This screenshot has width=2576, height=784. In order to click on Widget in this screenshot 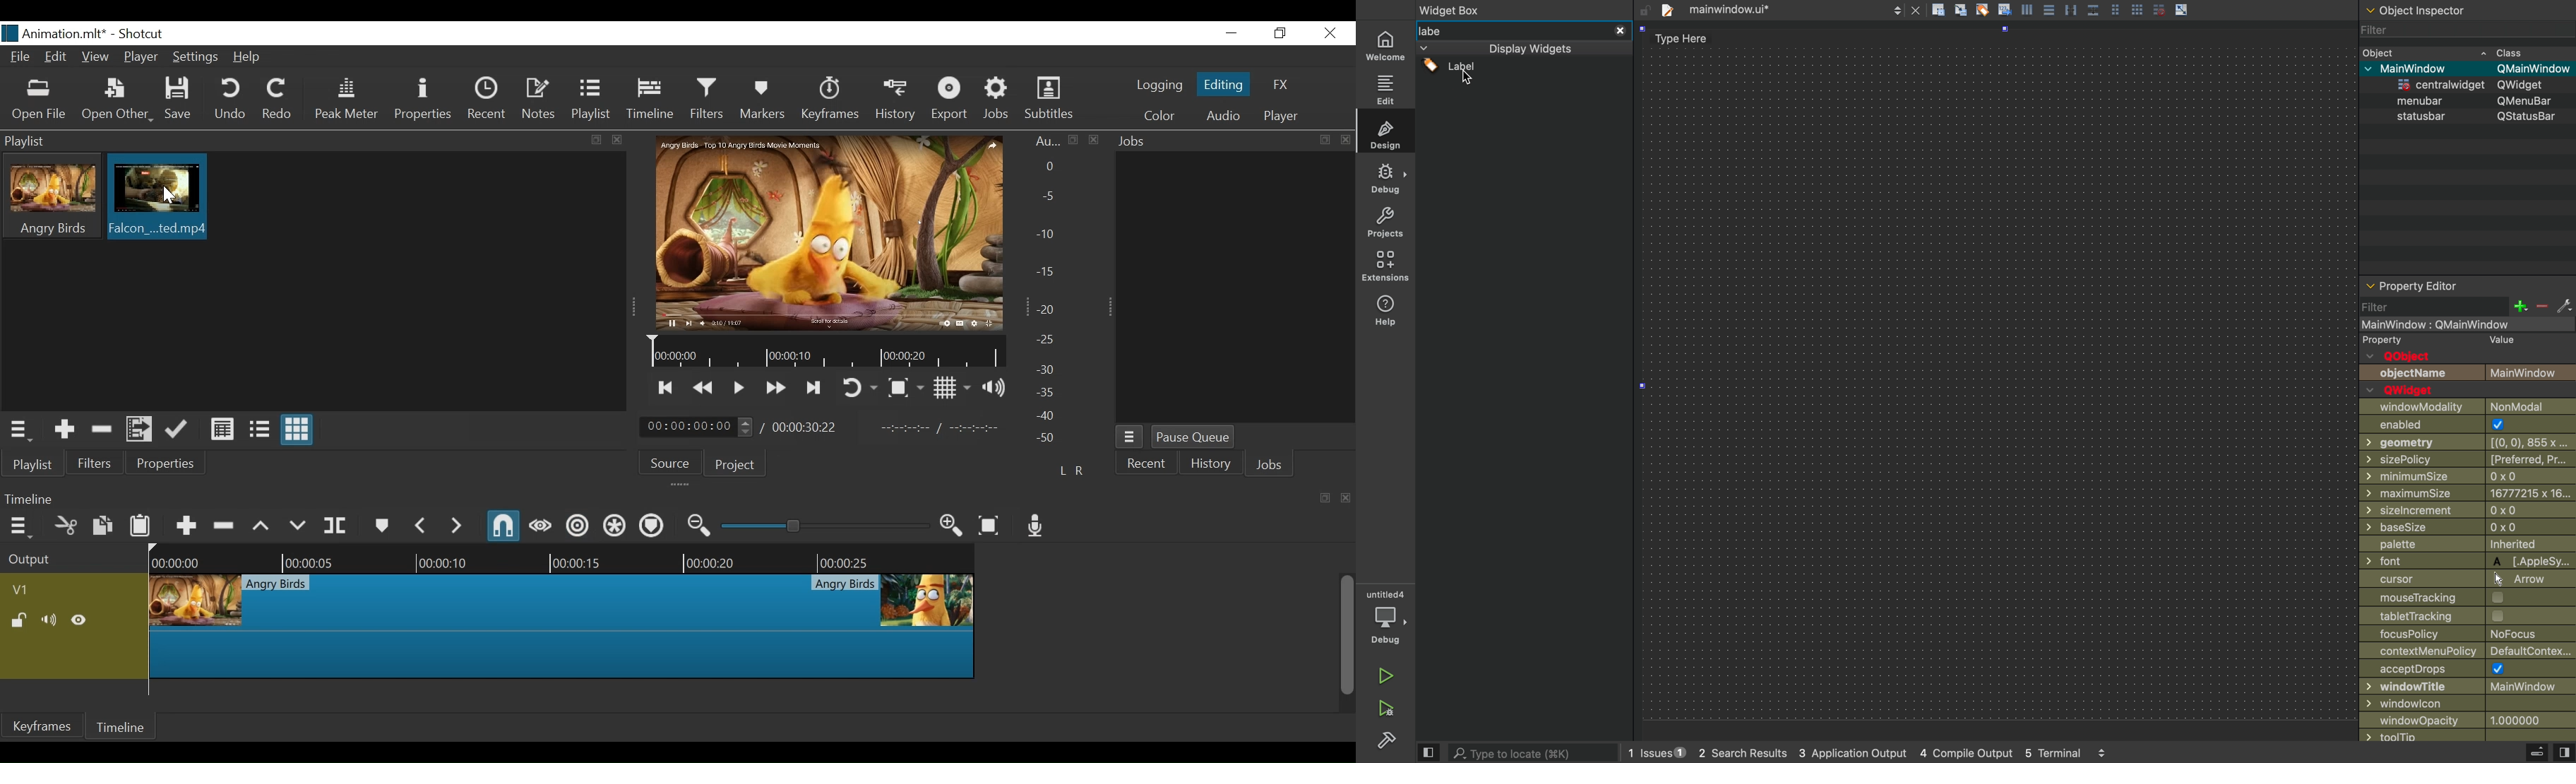, I will do `click(1453, 11)`.